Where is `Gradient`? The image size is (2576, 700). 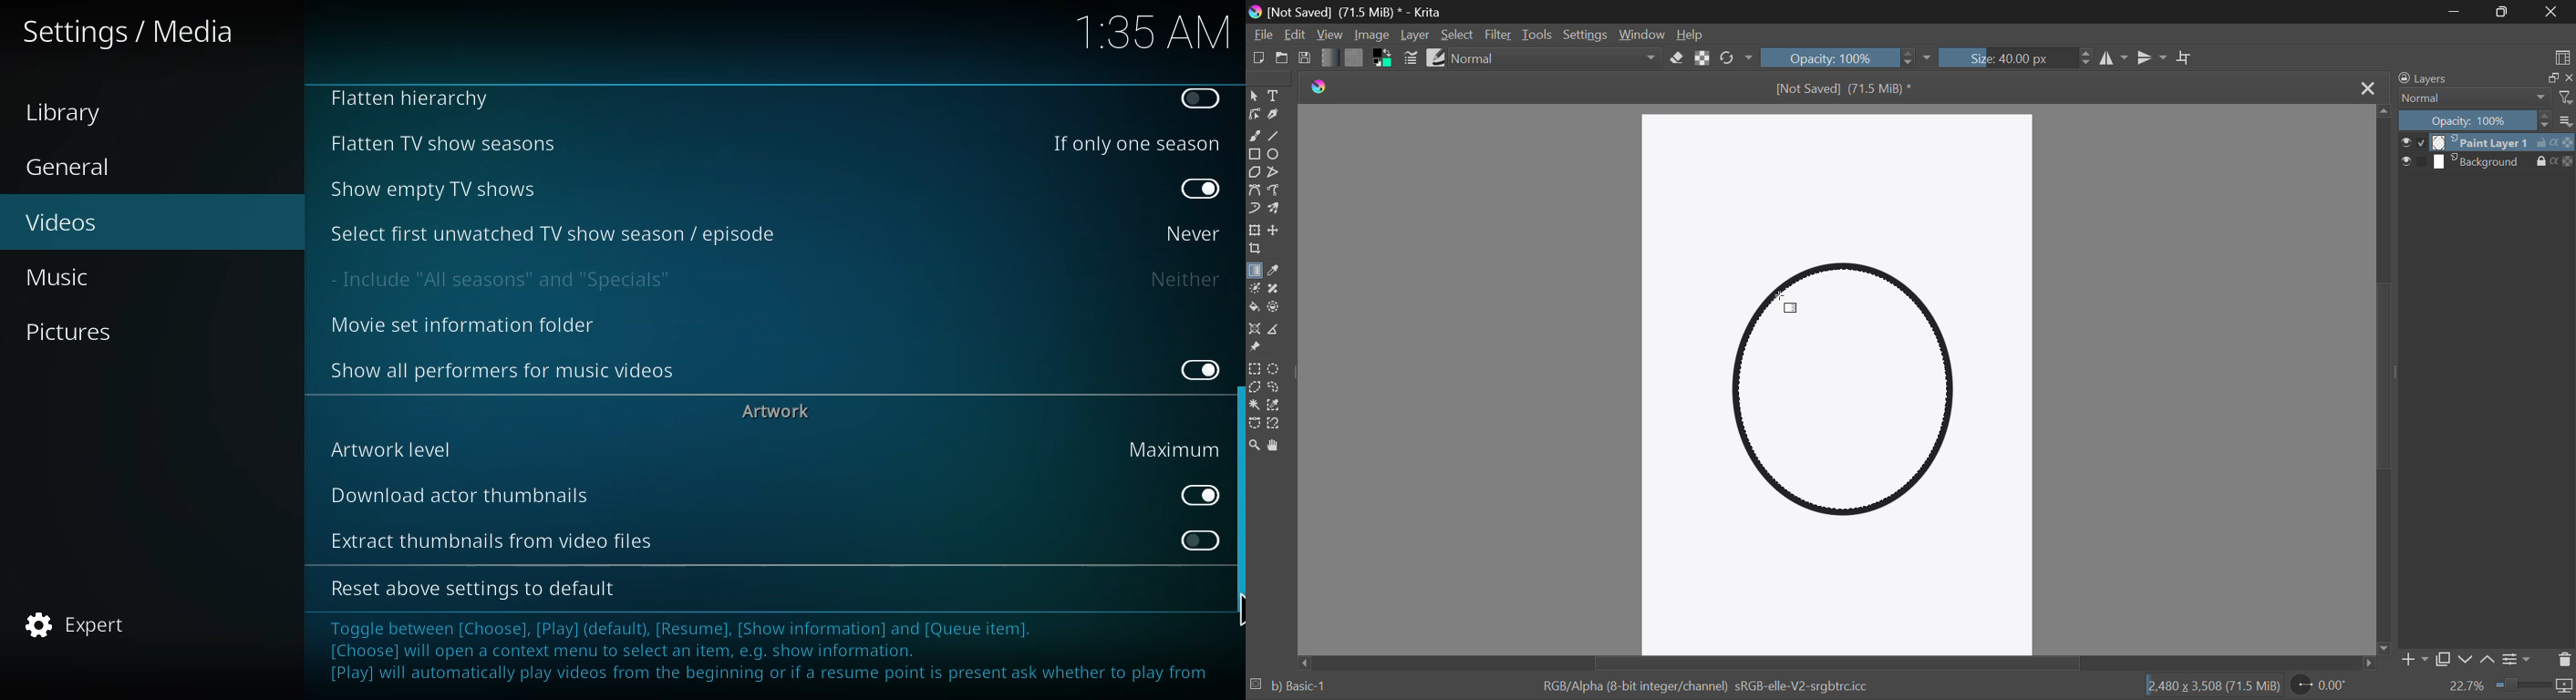 Gradient is located at coordinates (1333, 60).